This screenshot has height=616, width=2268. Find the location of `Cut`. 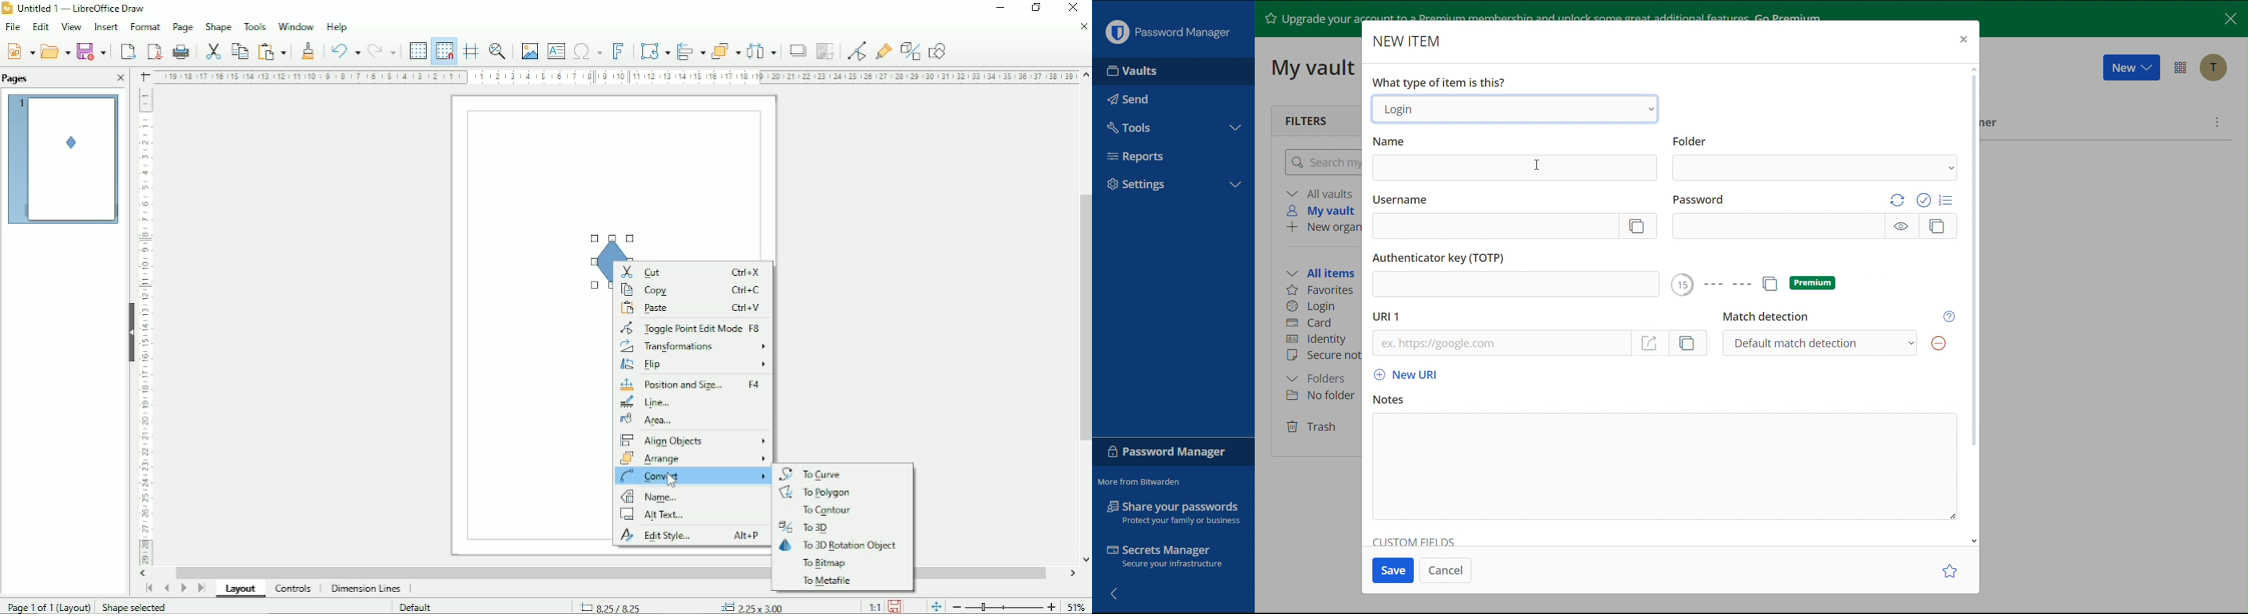

Cut is located at coordinates (212, 50).